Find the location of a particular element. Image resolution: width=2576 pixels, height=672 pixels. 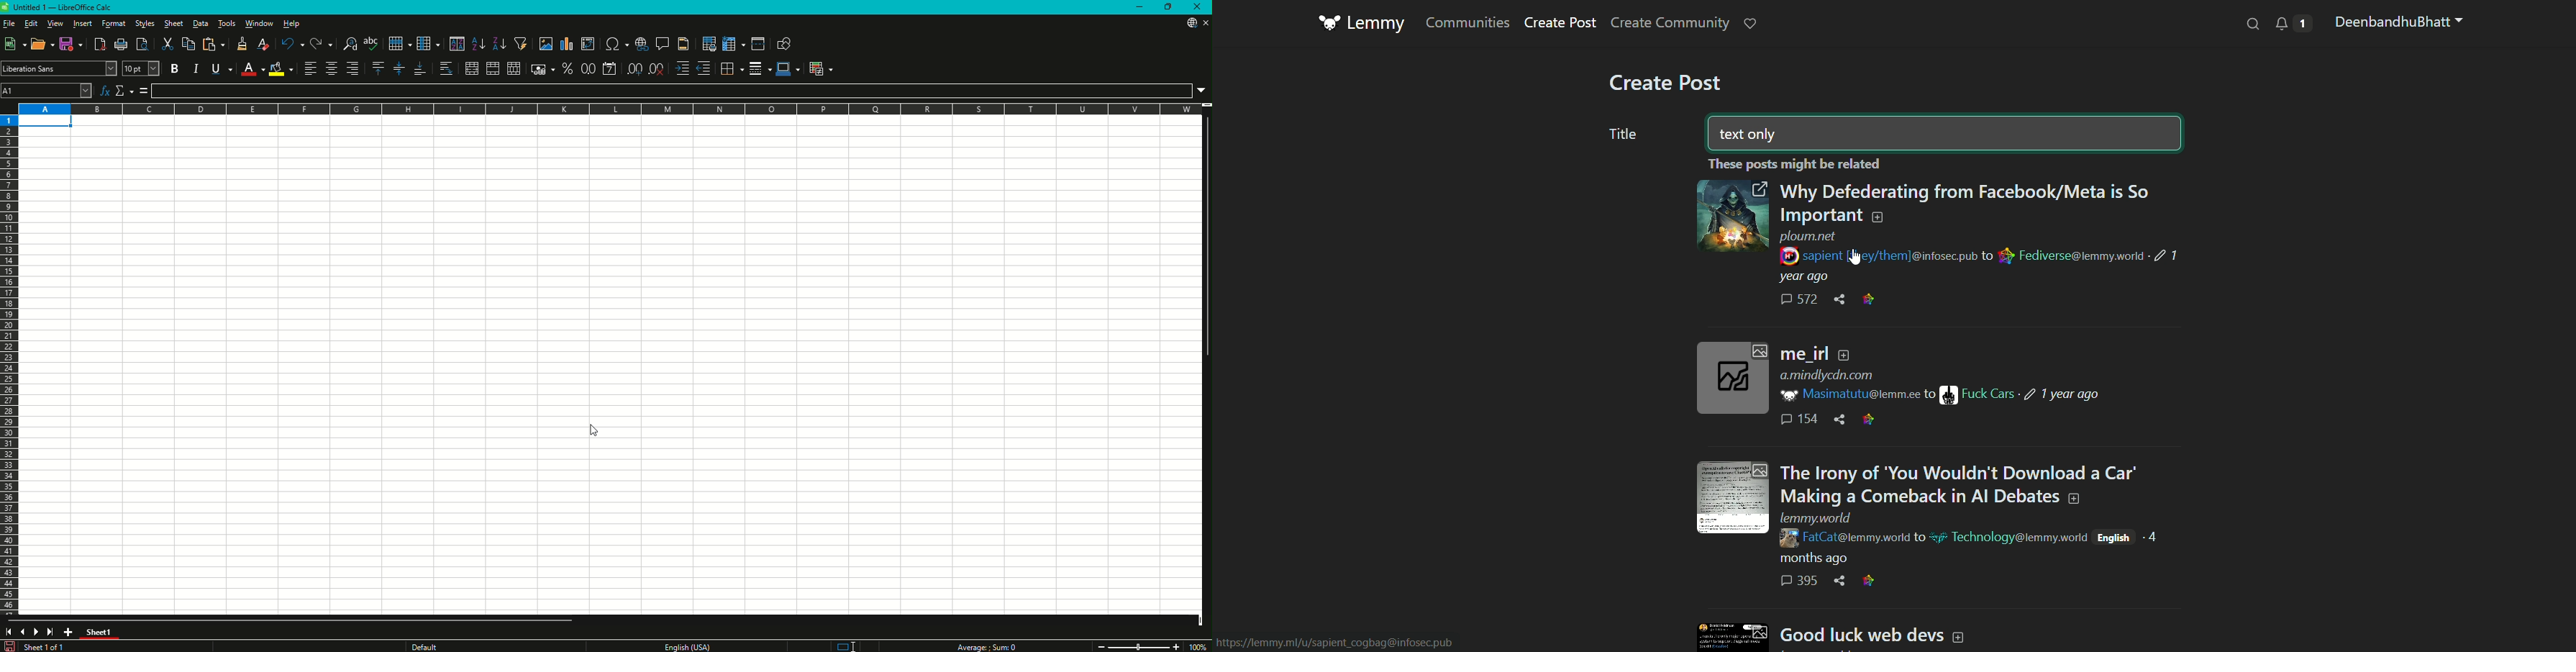

Comments is located at coordinates (1800, 420).